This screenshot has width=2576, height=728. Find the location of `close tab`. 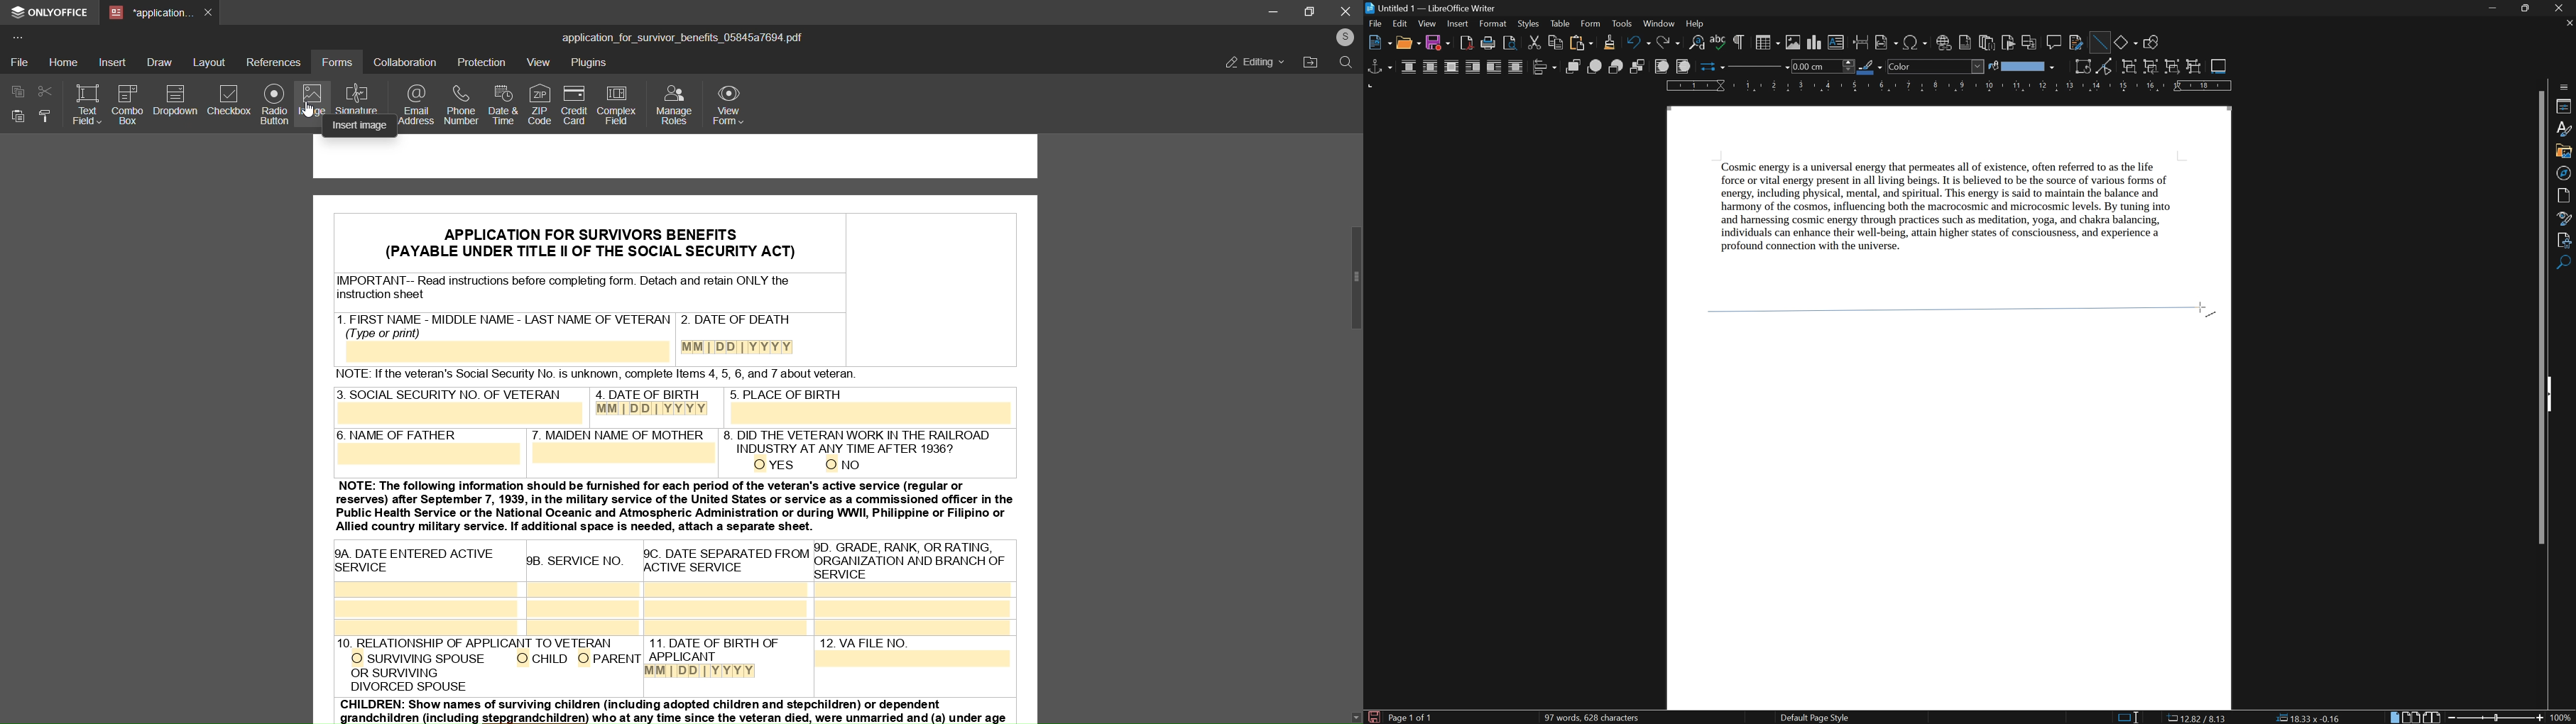

close tab is located at coordinates (209, 11).